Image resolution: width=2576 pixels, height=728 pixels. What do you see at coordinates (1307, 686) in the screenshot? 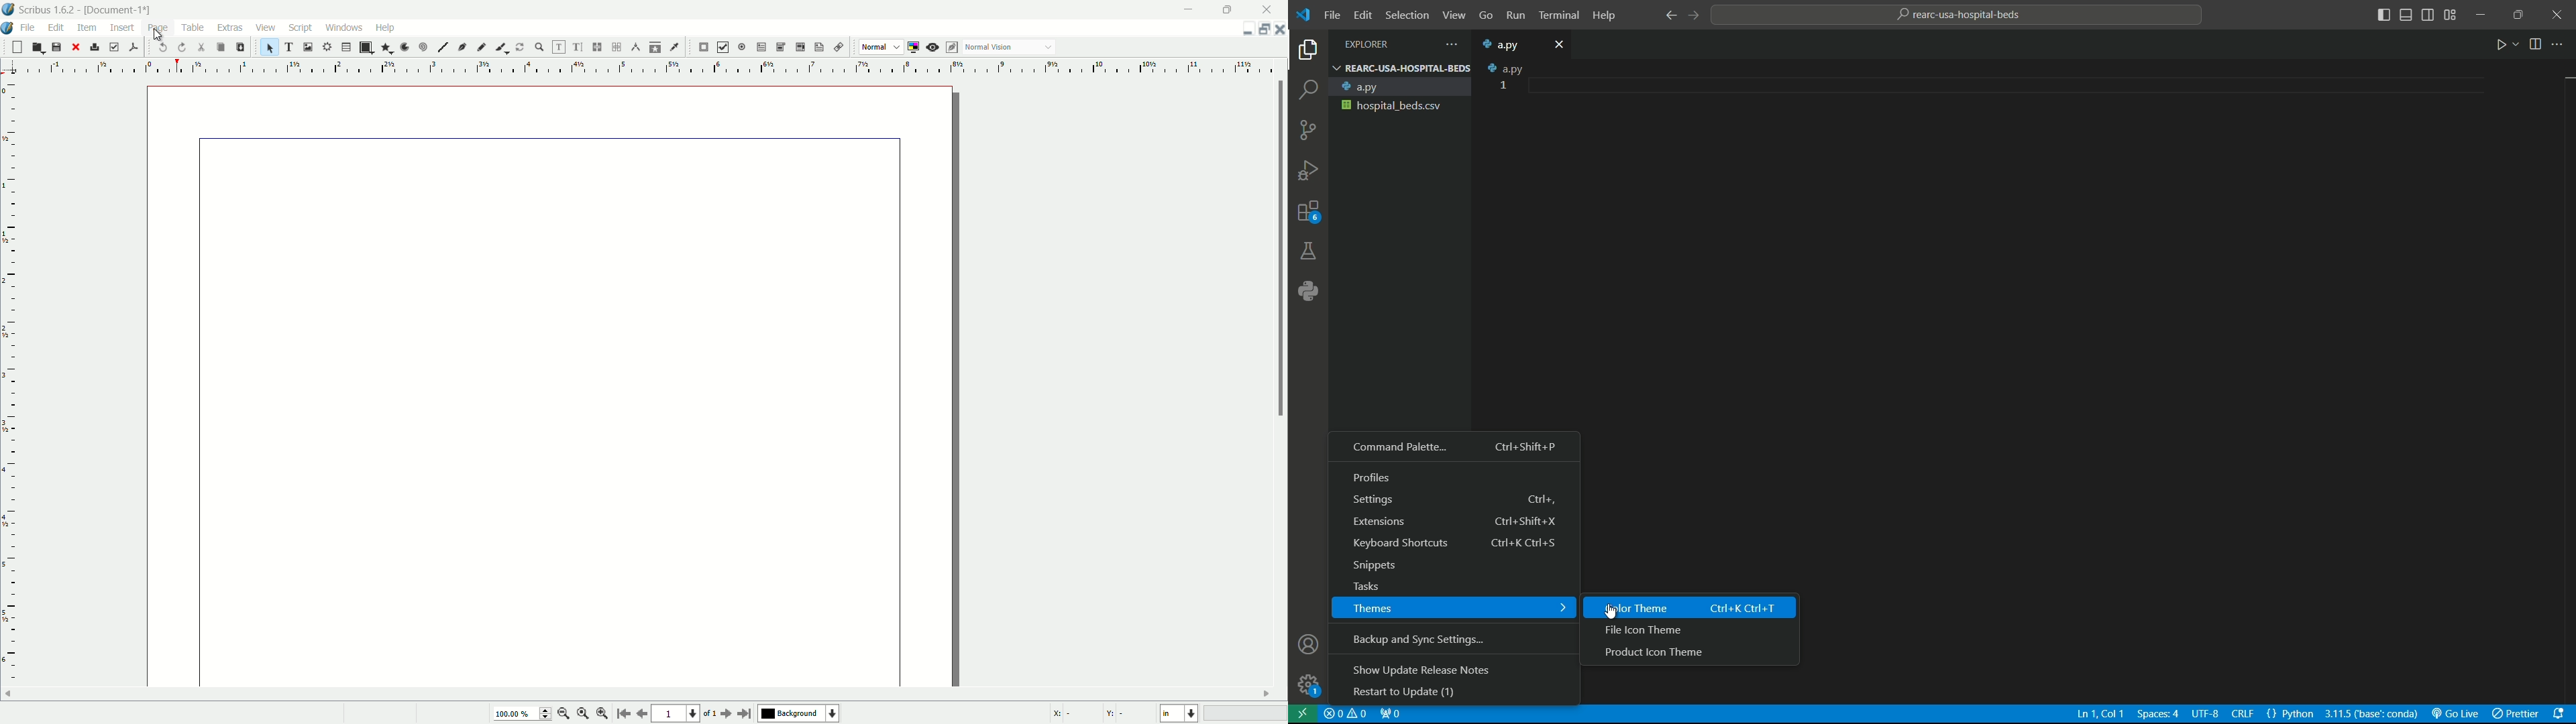
I see `settings` at bounding box center [1307, 686].